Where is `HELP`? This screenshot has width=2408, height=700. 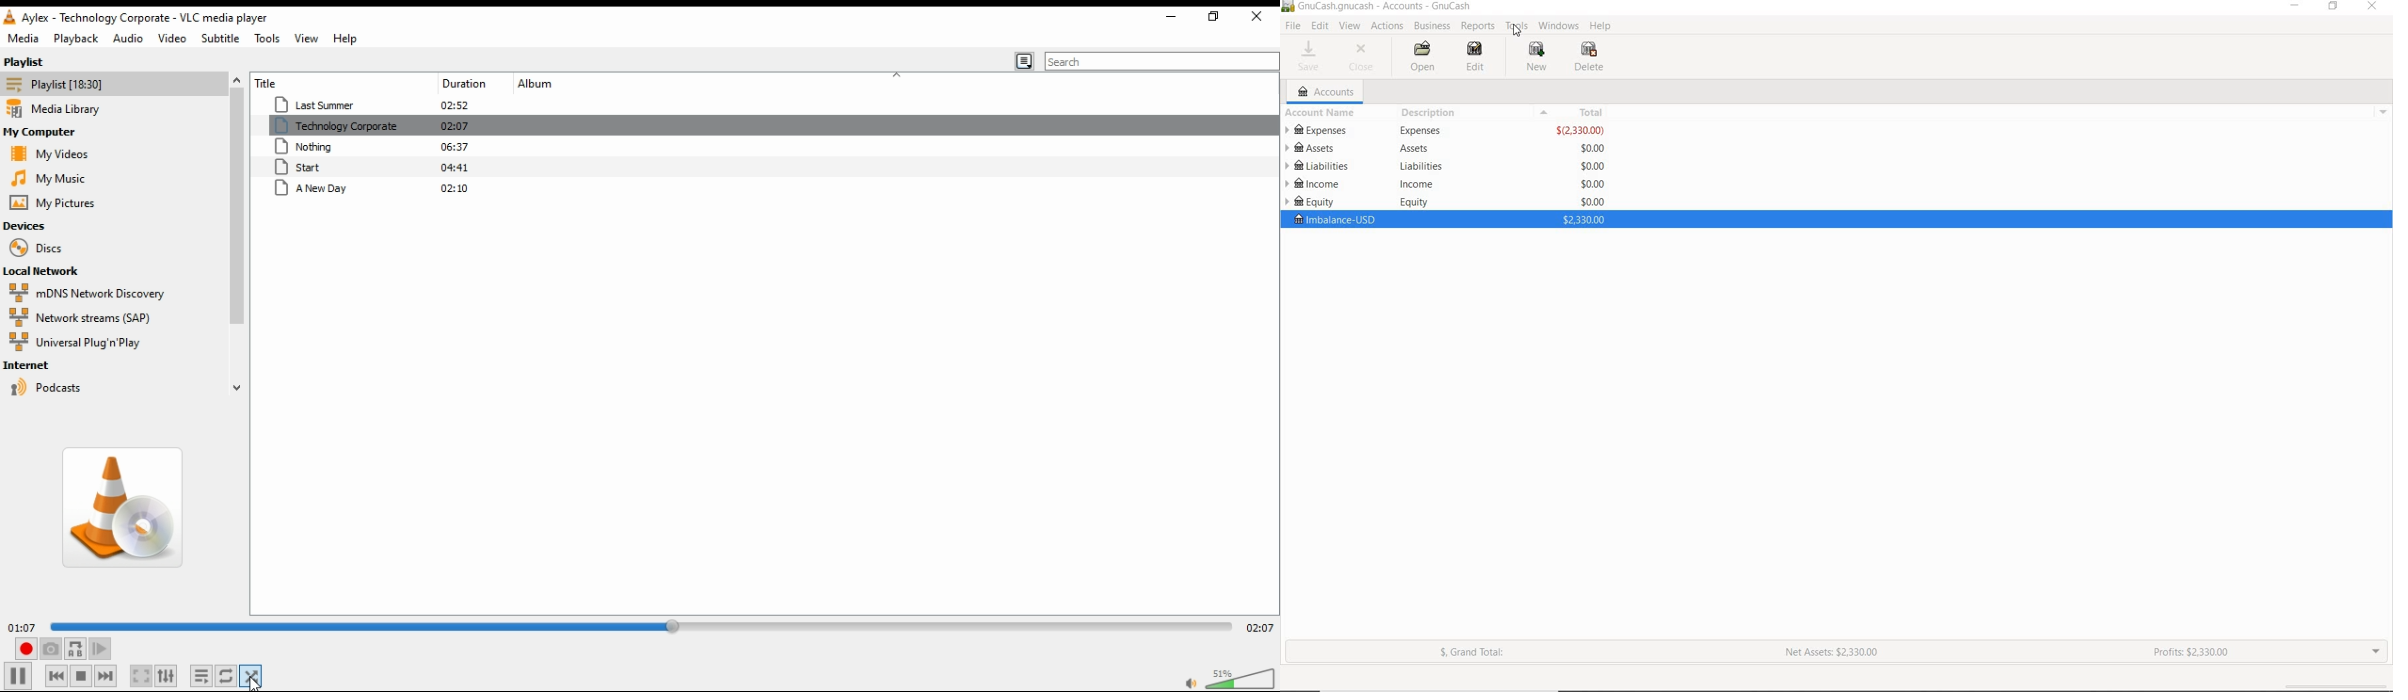 HELP is located at coordinates (1603, 27).